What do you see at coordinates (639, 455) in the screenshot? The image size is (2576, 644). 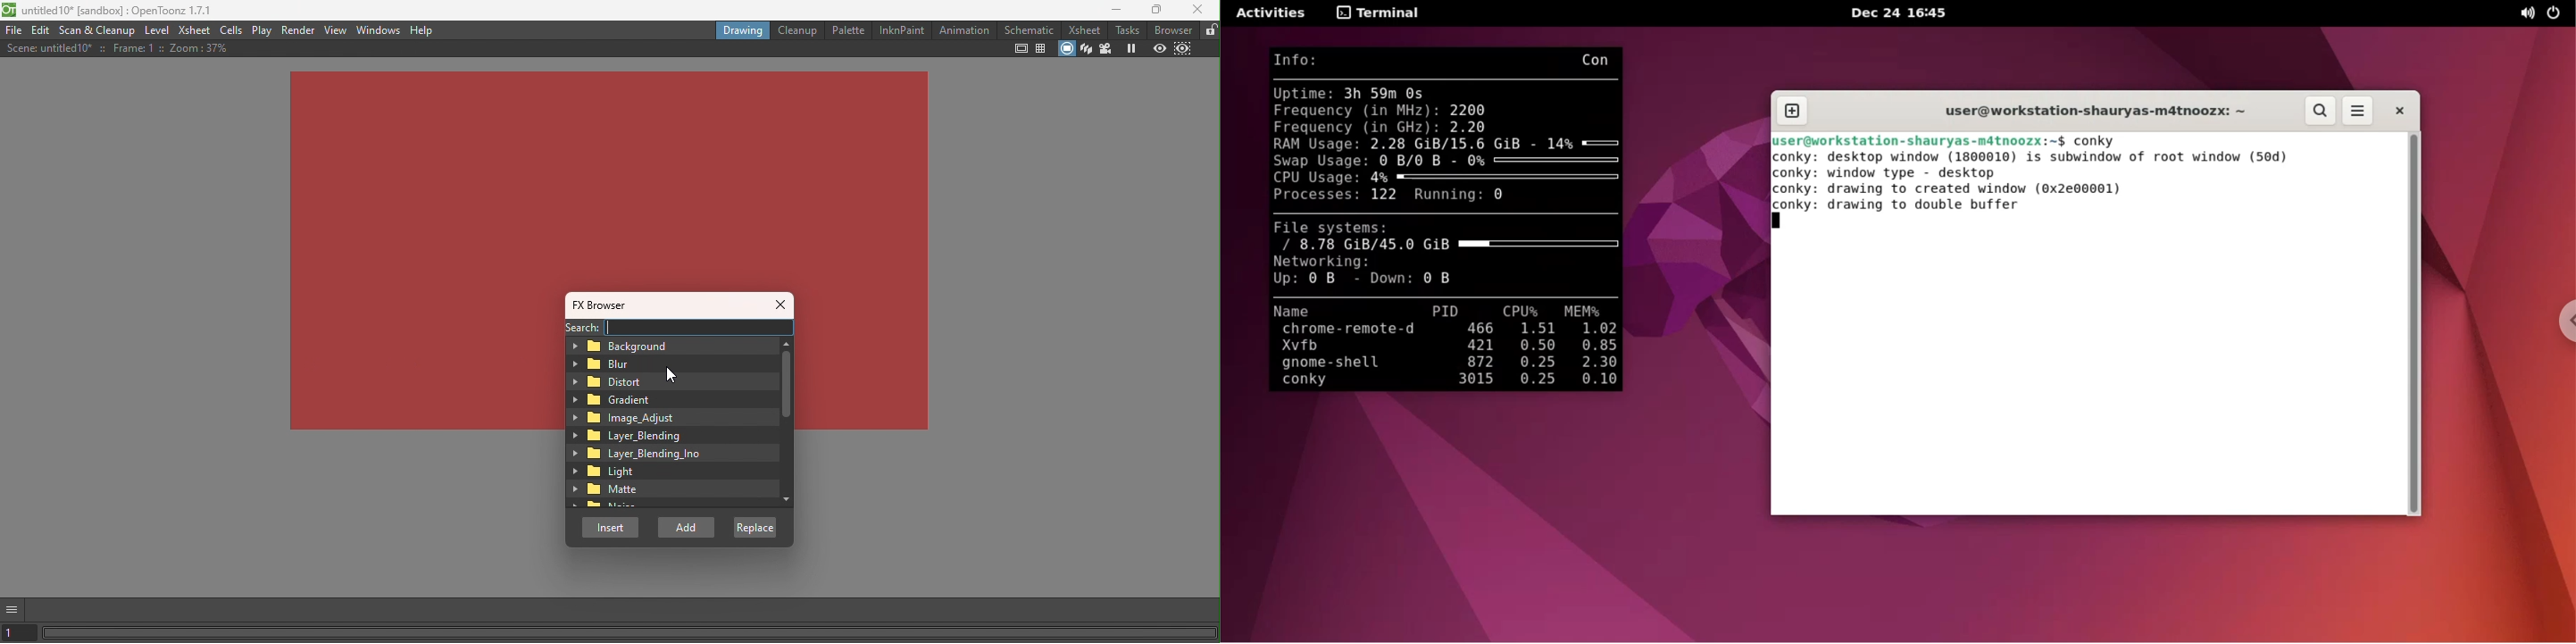 I see `Layer_Blending_Ino` at bounding box center [639, 455].